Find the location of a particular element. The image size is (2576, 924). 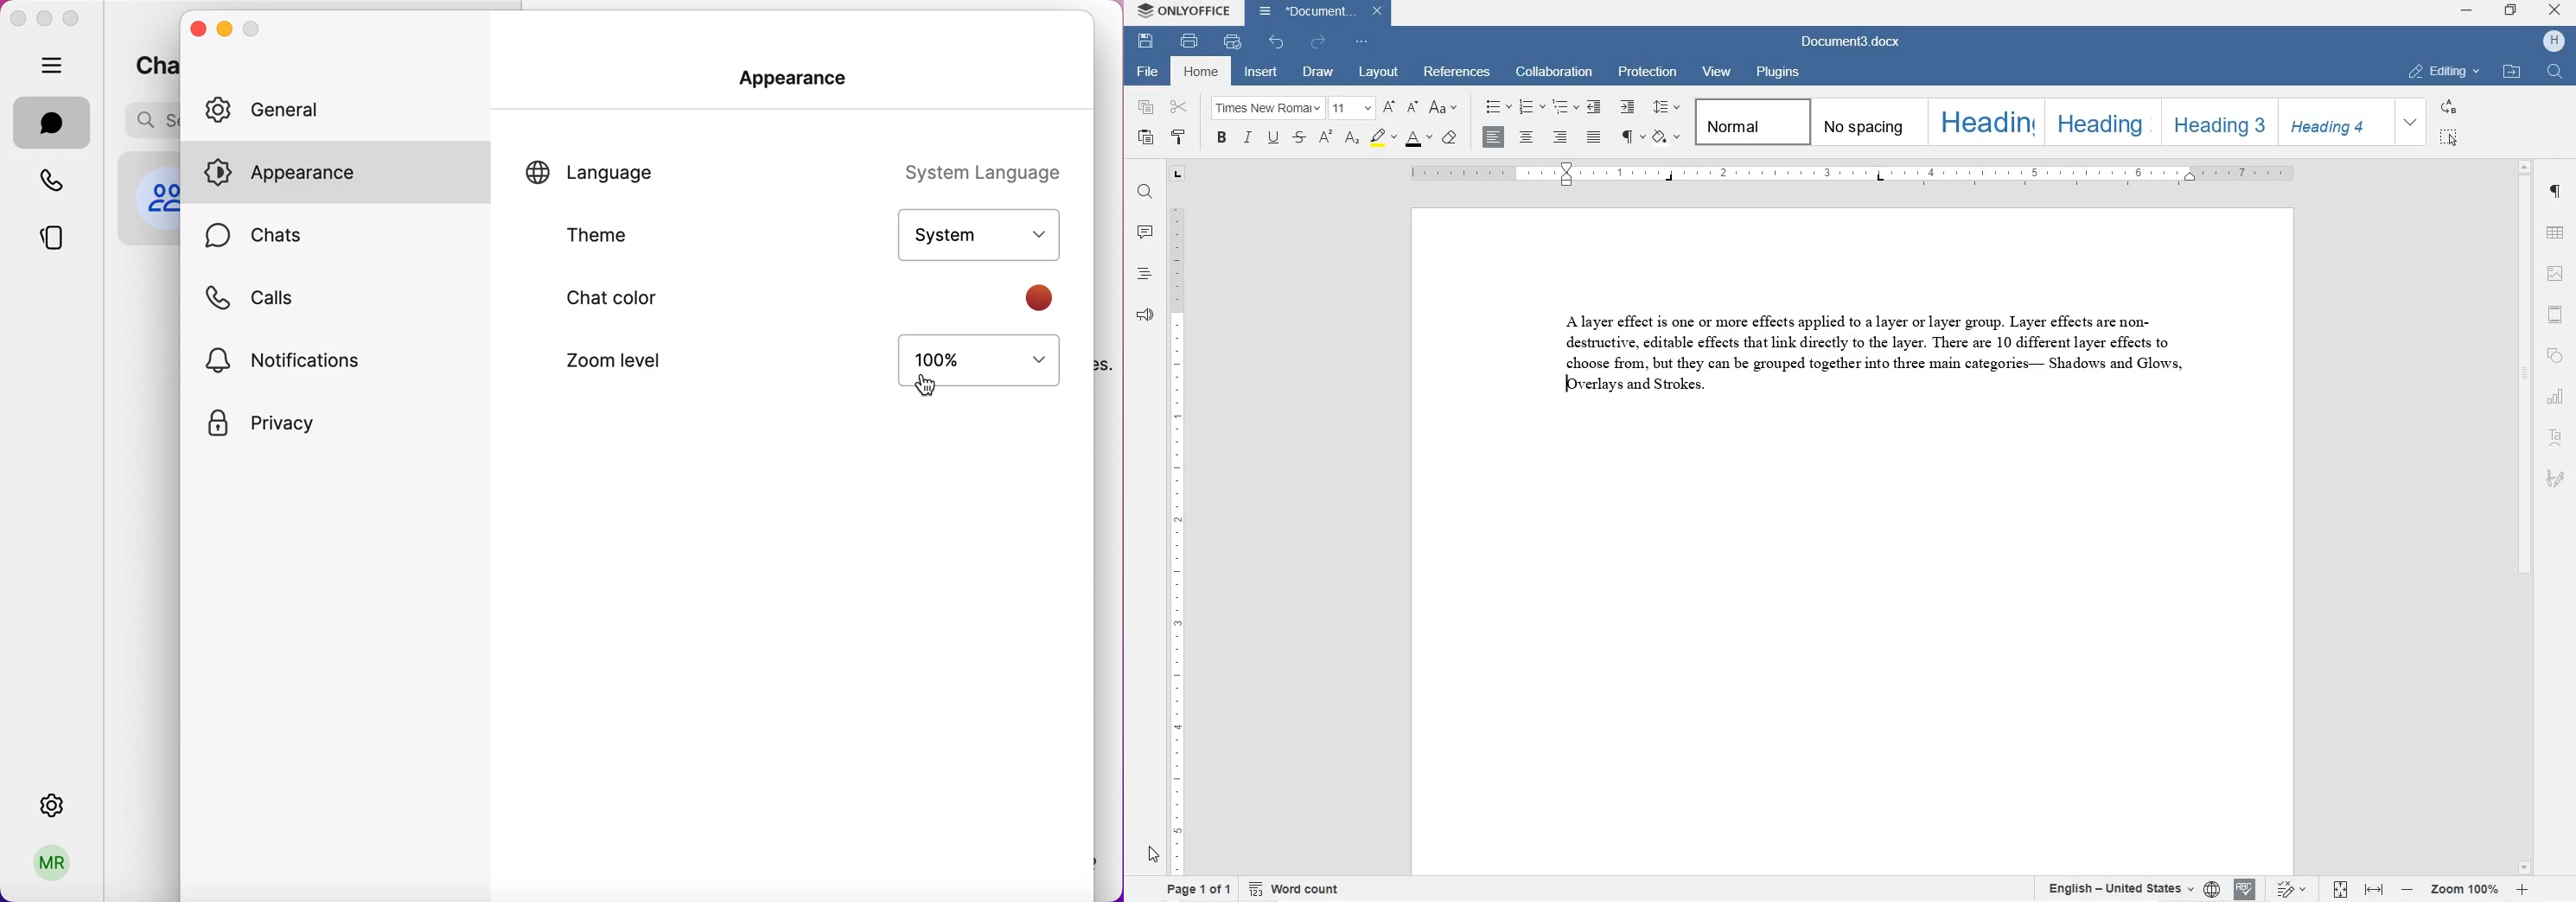

IMAGE is located at coordinates (2557, 275).